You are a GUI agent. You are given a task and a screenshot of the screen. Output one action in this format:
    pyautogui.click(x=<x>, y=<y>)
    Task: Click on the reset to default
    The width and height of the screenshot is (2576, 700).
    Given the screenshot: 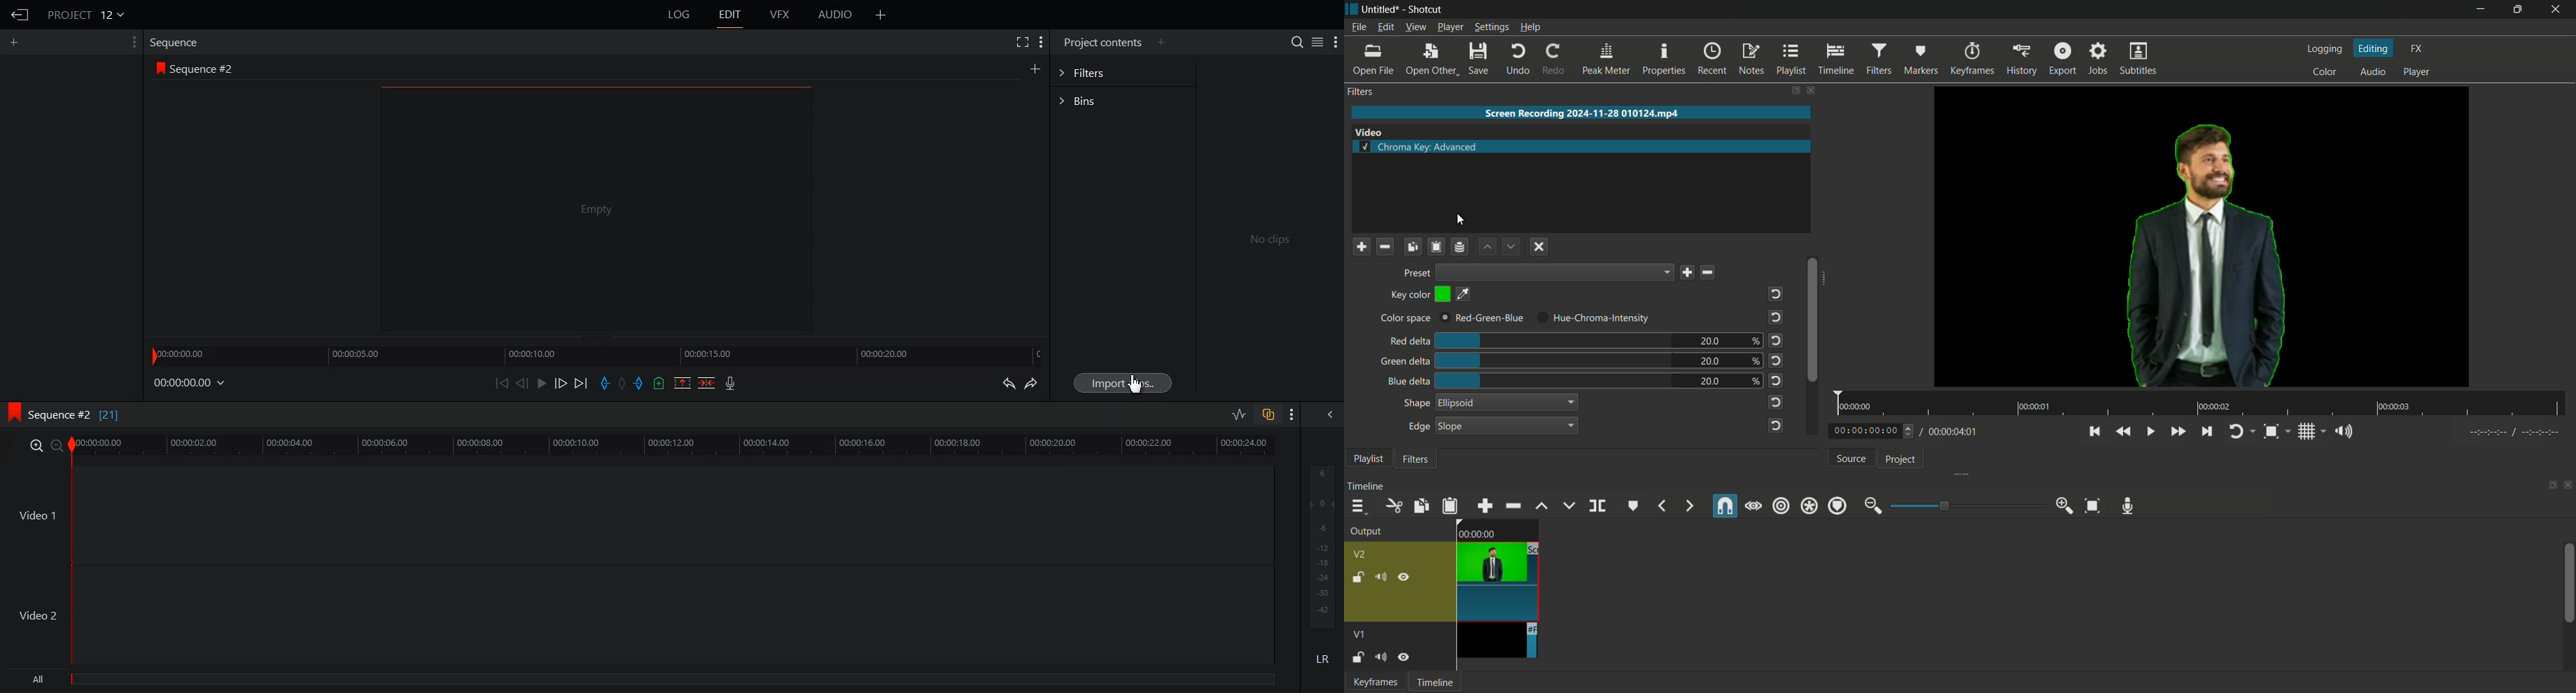 What is the action you would take?
    pyautogui.click(x=1775, y=425)
    